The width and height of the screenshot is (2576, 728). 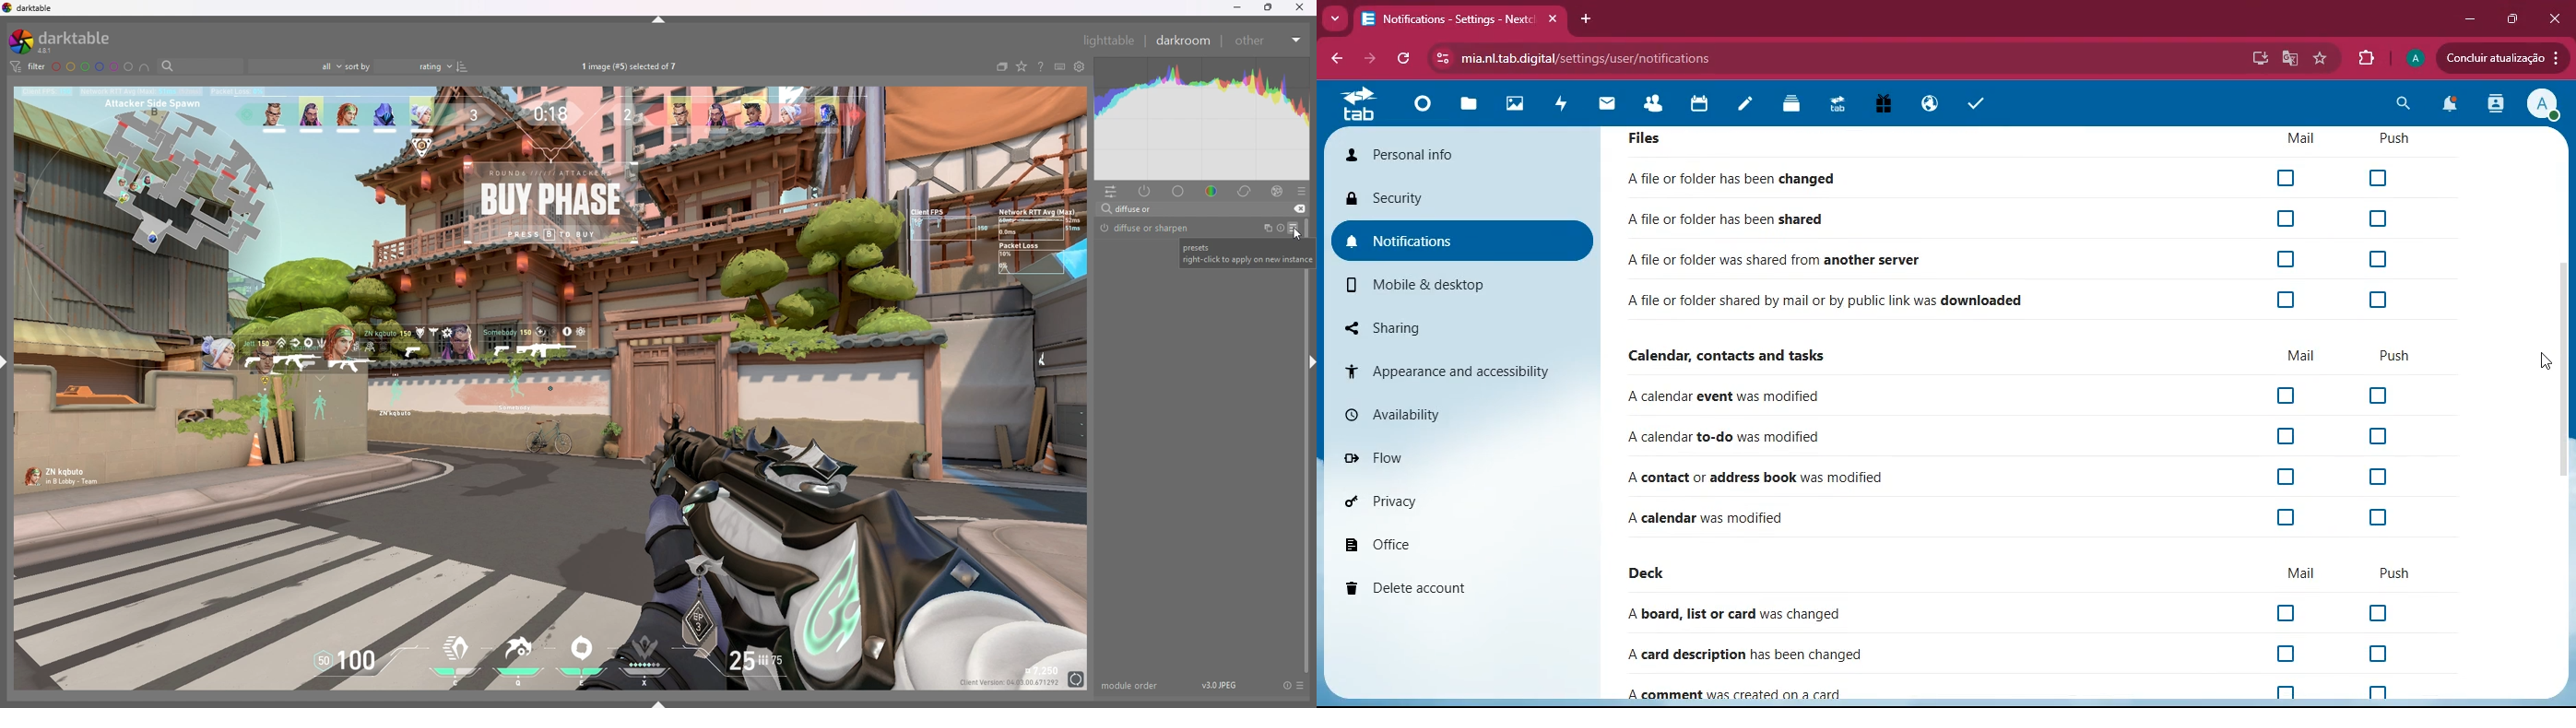 What do you see at coordinates (2450, 107) in the screenshot?
I see `notifications` at bounding box center [2450, 107].